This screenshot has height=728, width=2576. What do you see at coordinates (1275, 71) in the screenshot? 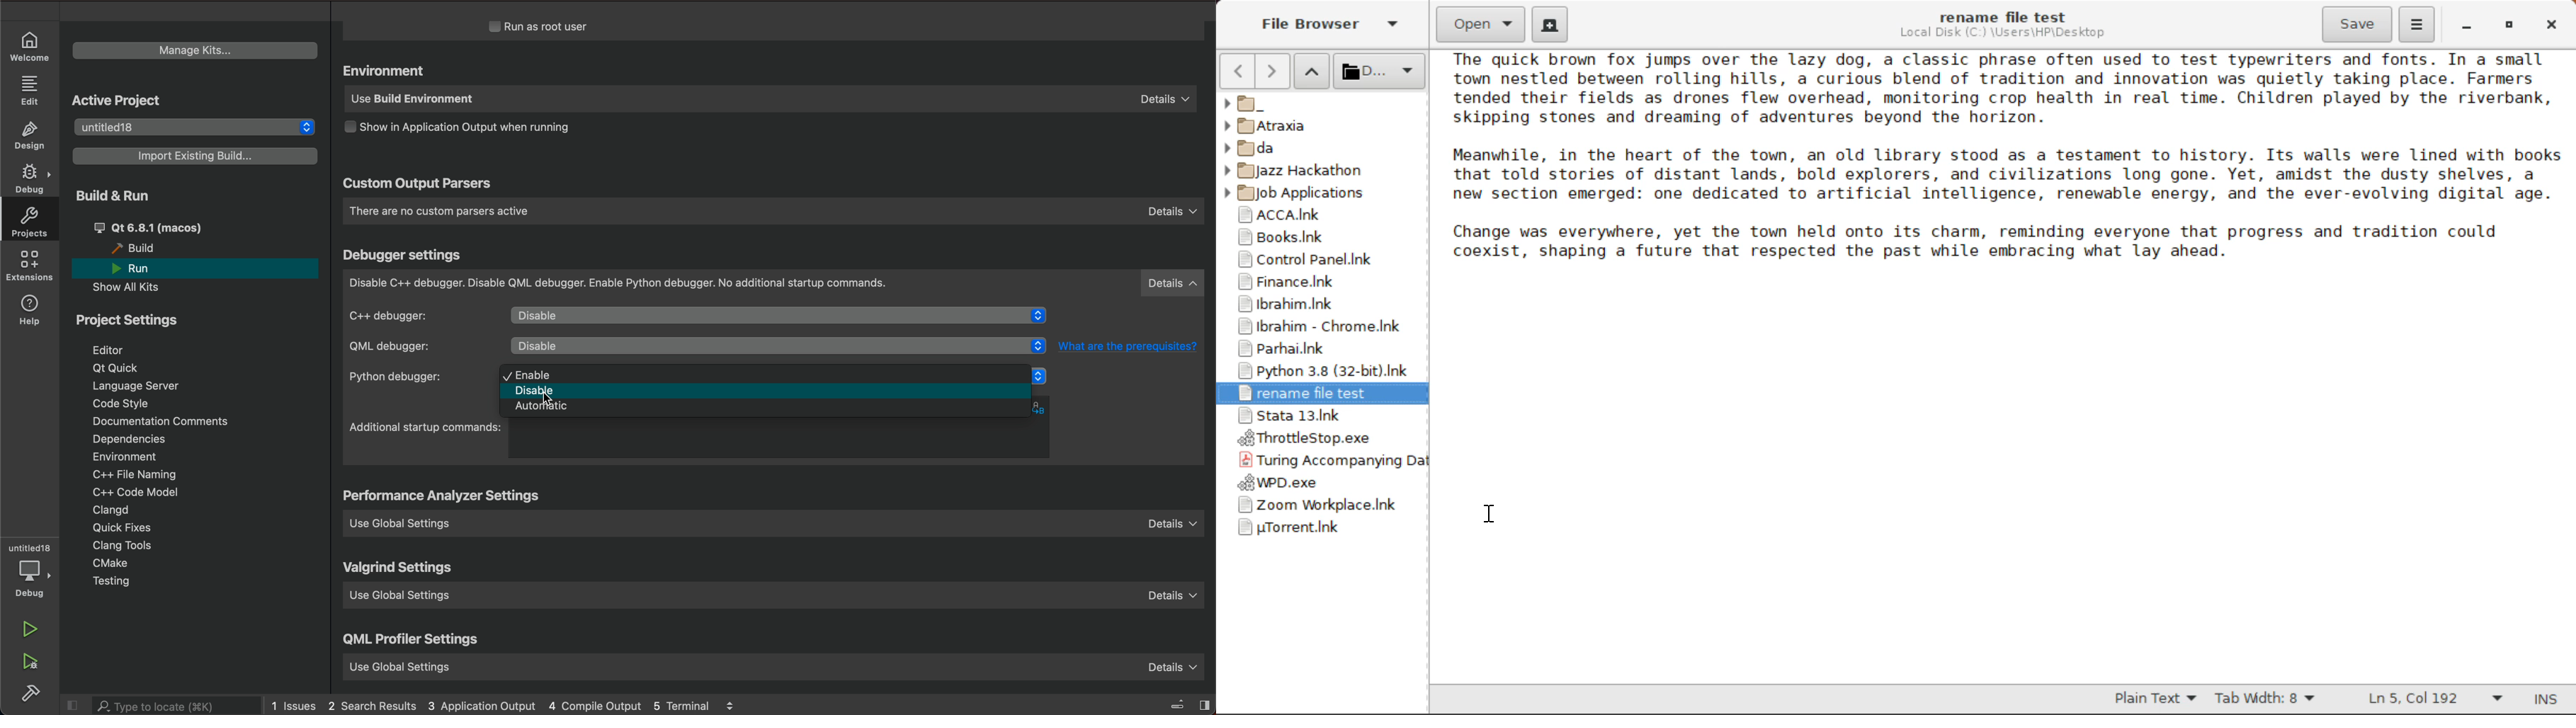
I see `Next Page` at bounding box center [1275, 71].